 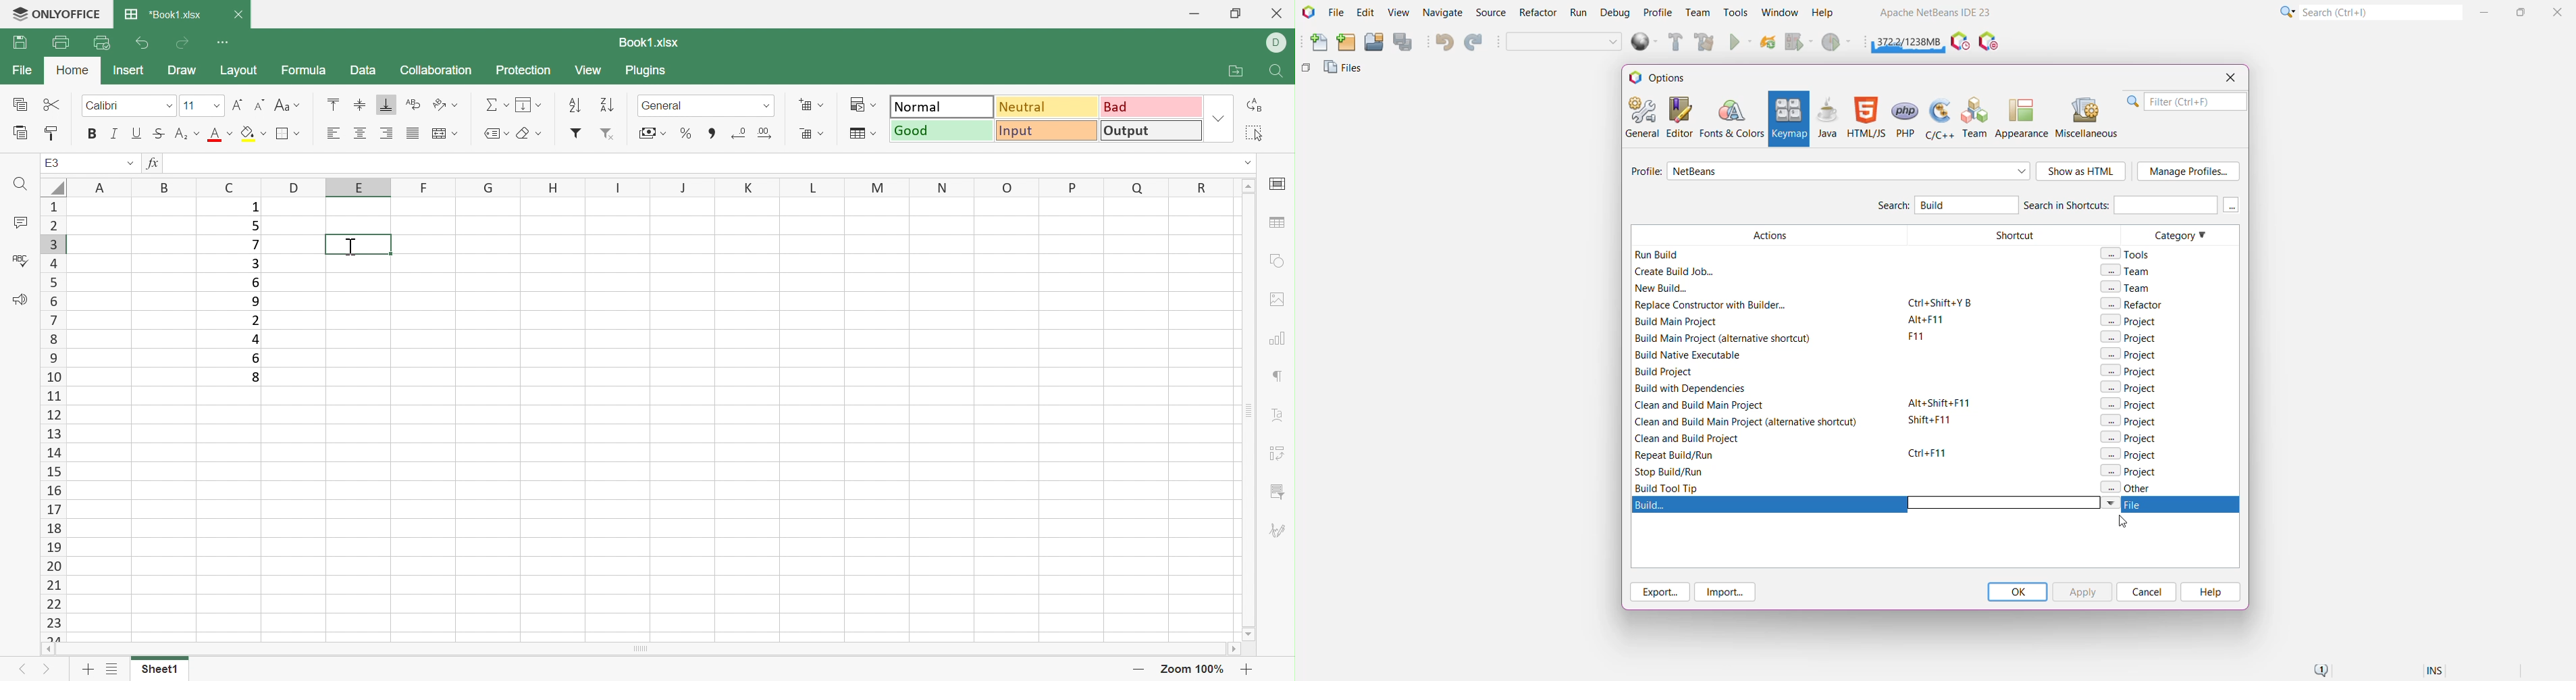 I want to click on Drop Down, so click(x=1248, y=164).